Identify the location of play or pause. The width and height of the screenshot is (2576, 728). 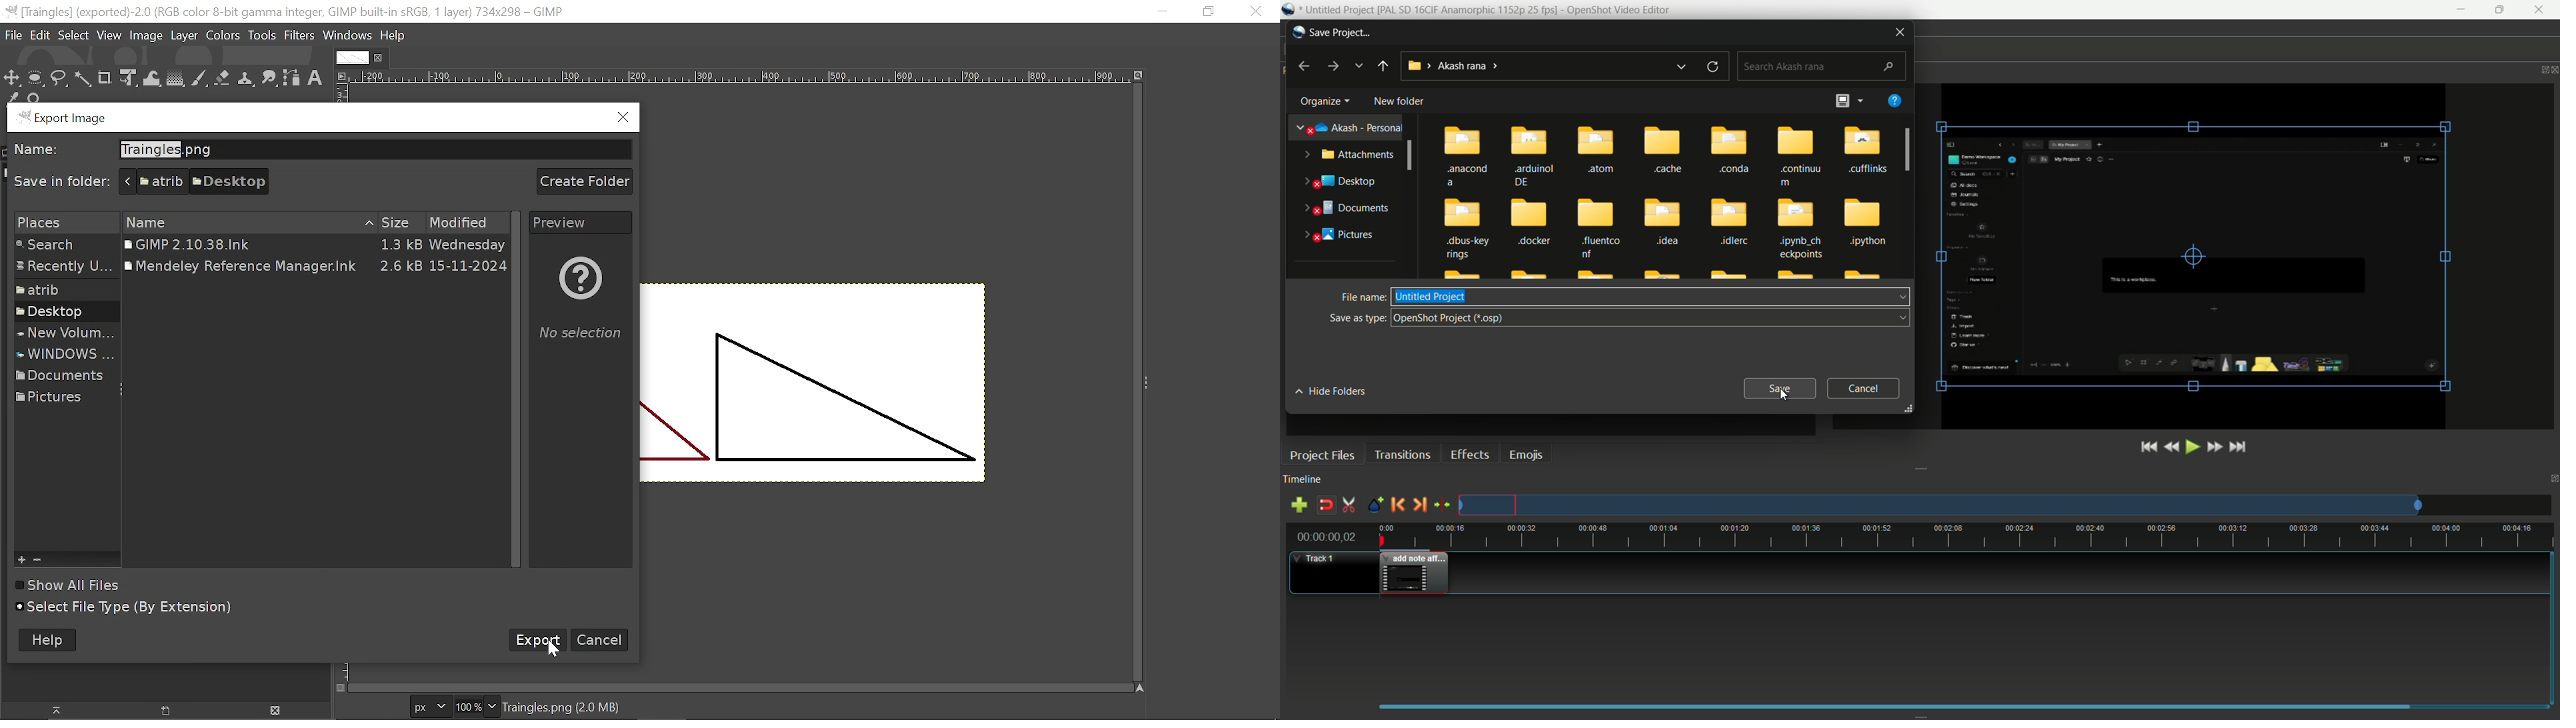
(2194, 447).